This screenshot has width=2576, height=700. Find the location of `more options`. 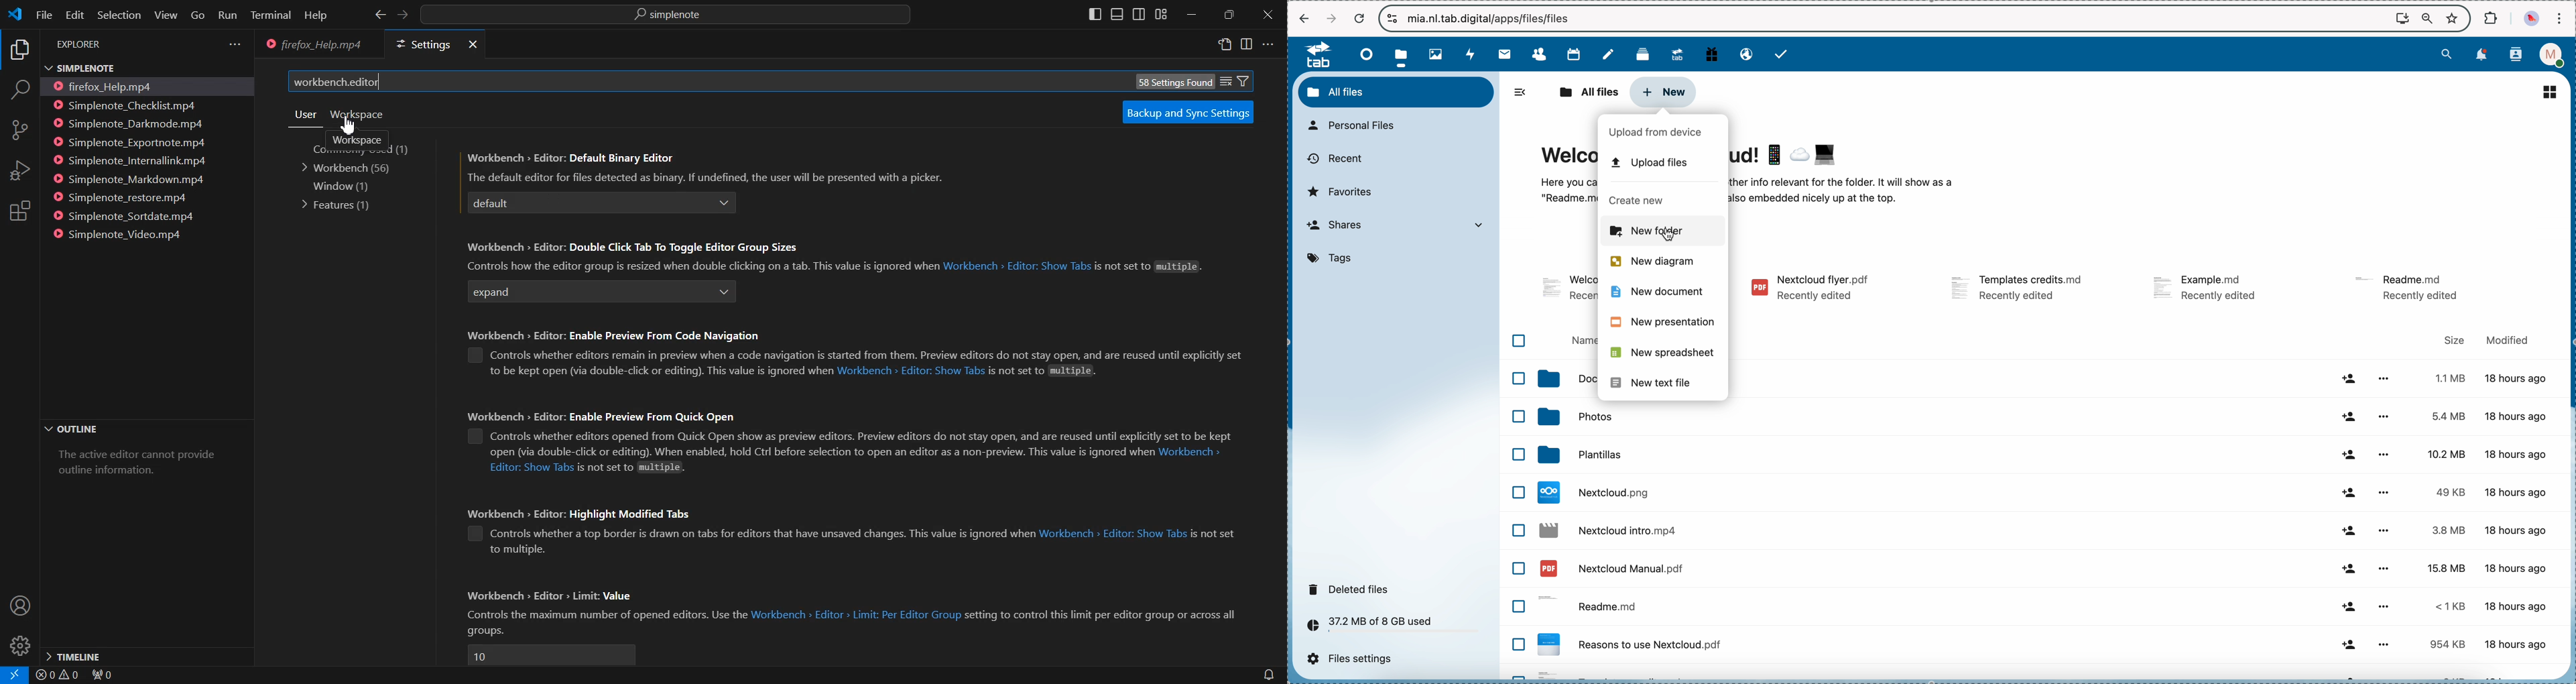

more options is located at coordinates (2383, 530).